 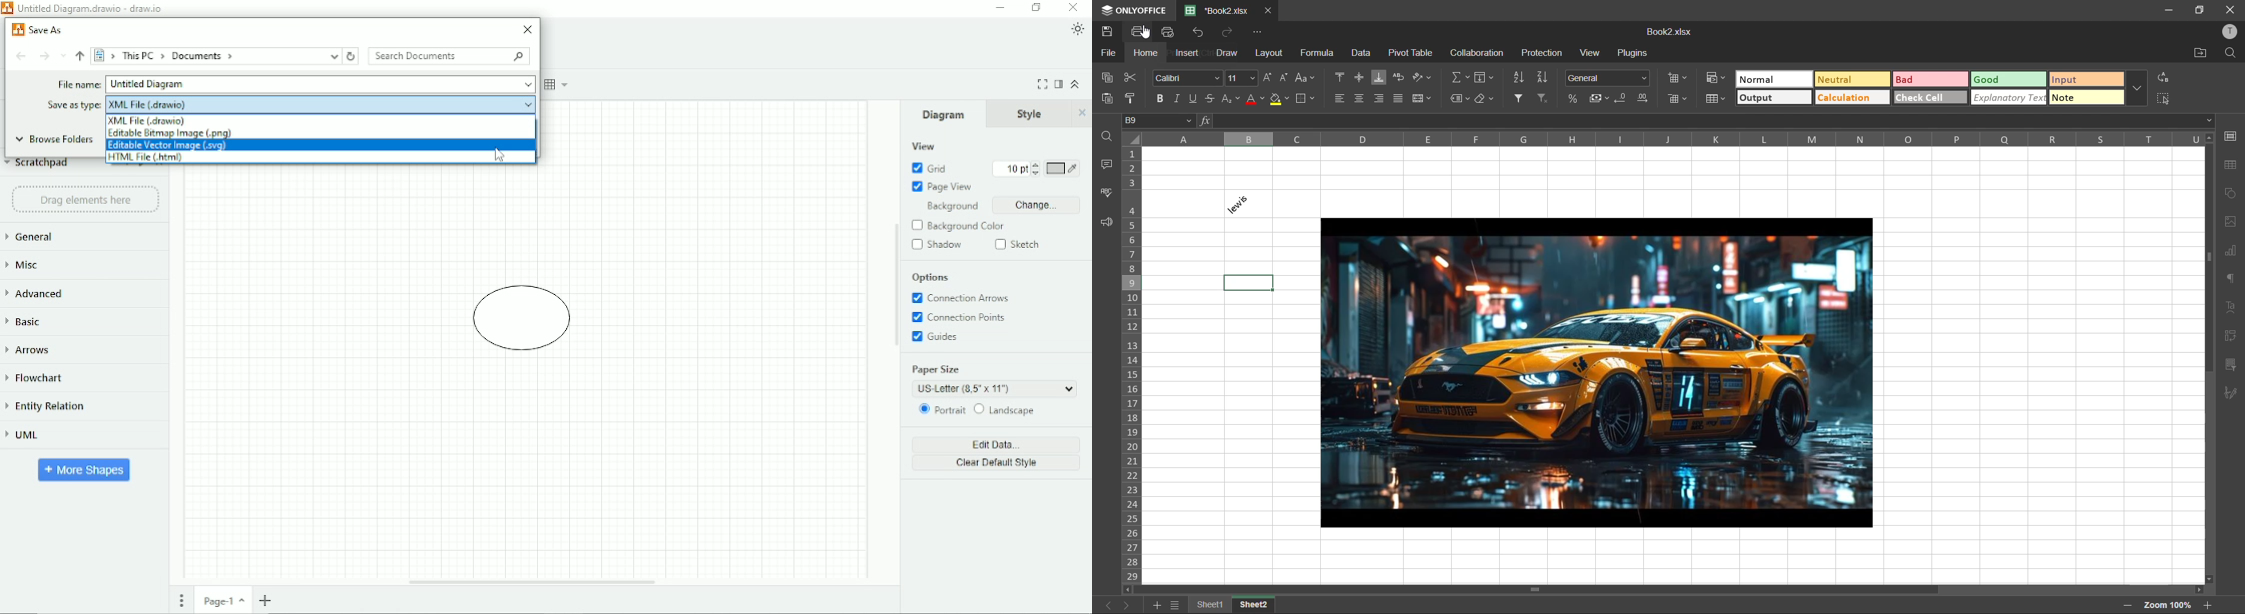 What do you see at coordinates (1398, 77) in the screenshot?
I see `wrap text` at bounding box center [1398, 77].